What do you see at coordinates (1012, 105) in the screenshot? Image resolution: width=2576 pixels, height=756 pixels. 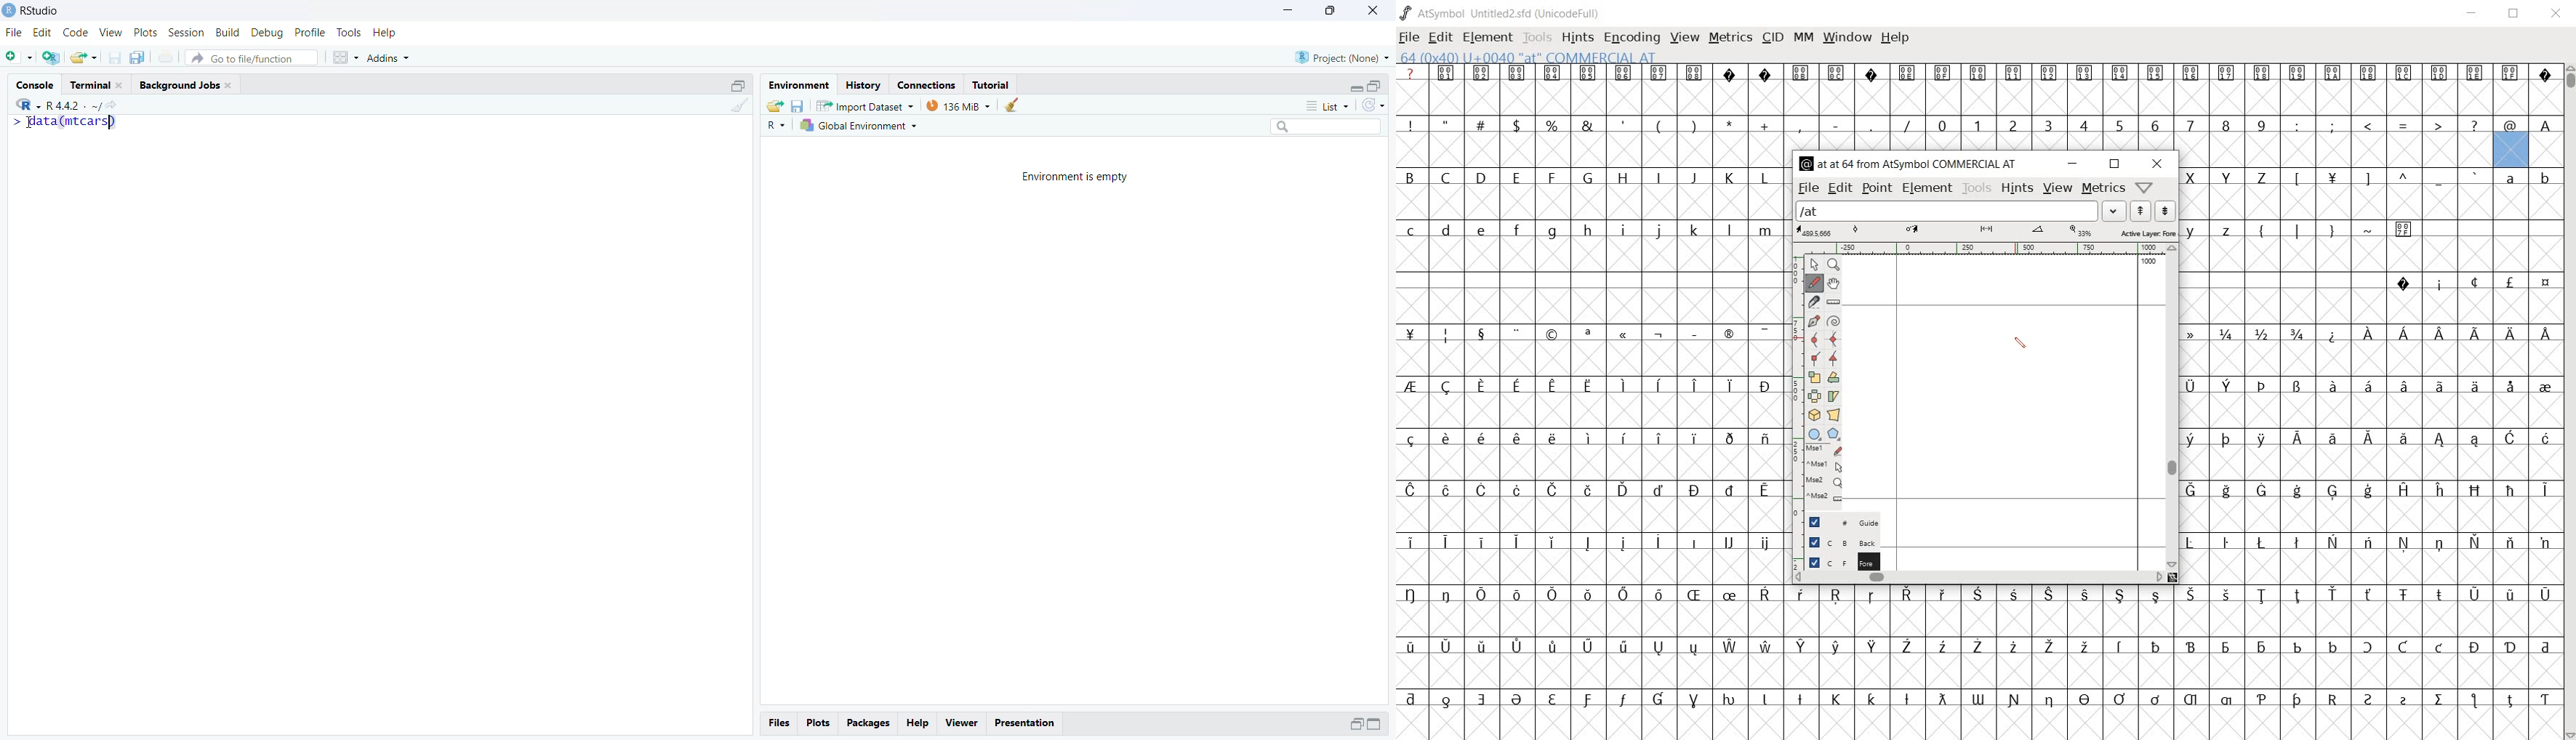 I see `Clear console (Ctrl +L)` at bounding box center [1012, 105].